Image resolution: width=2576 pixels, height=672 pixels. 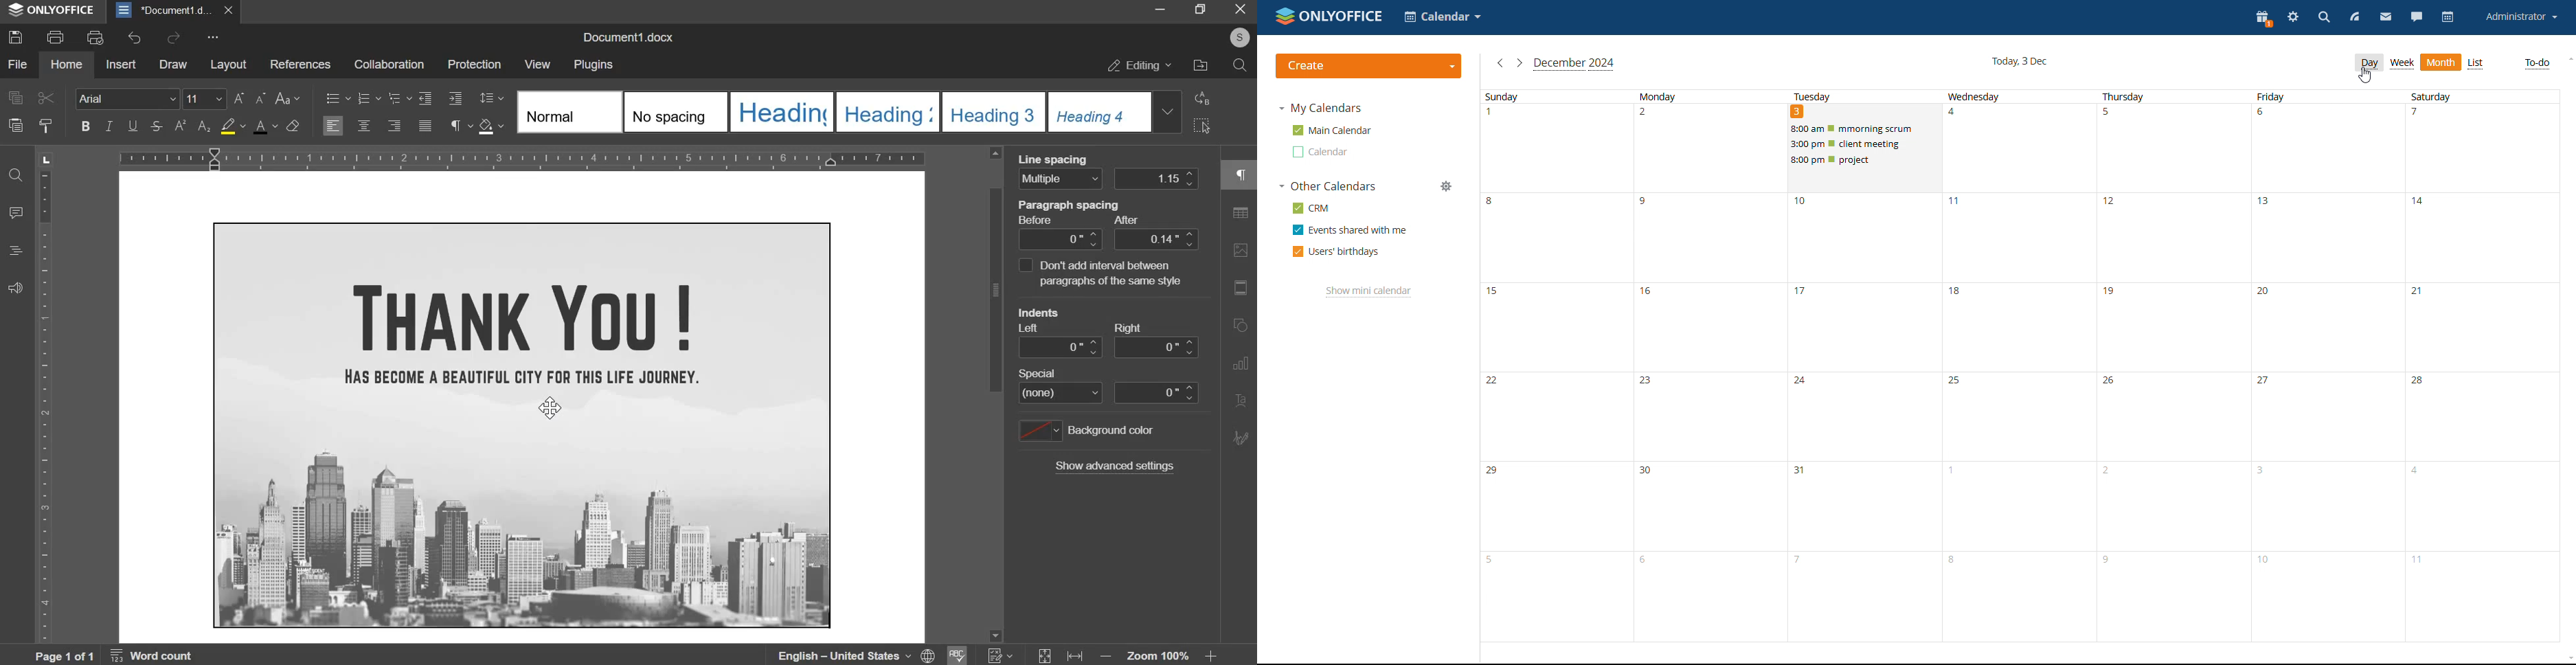 I want to click on to-do, so click(x=2538, y=64).